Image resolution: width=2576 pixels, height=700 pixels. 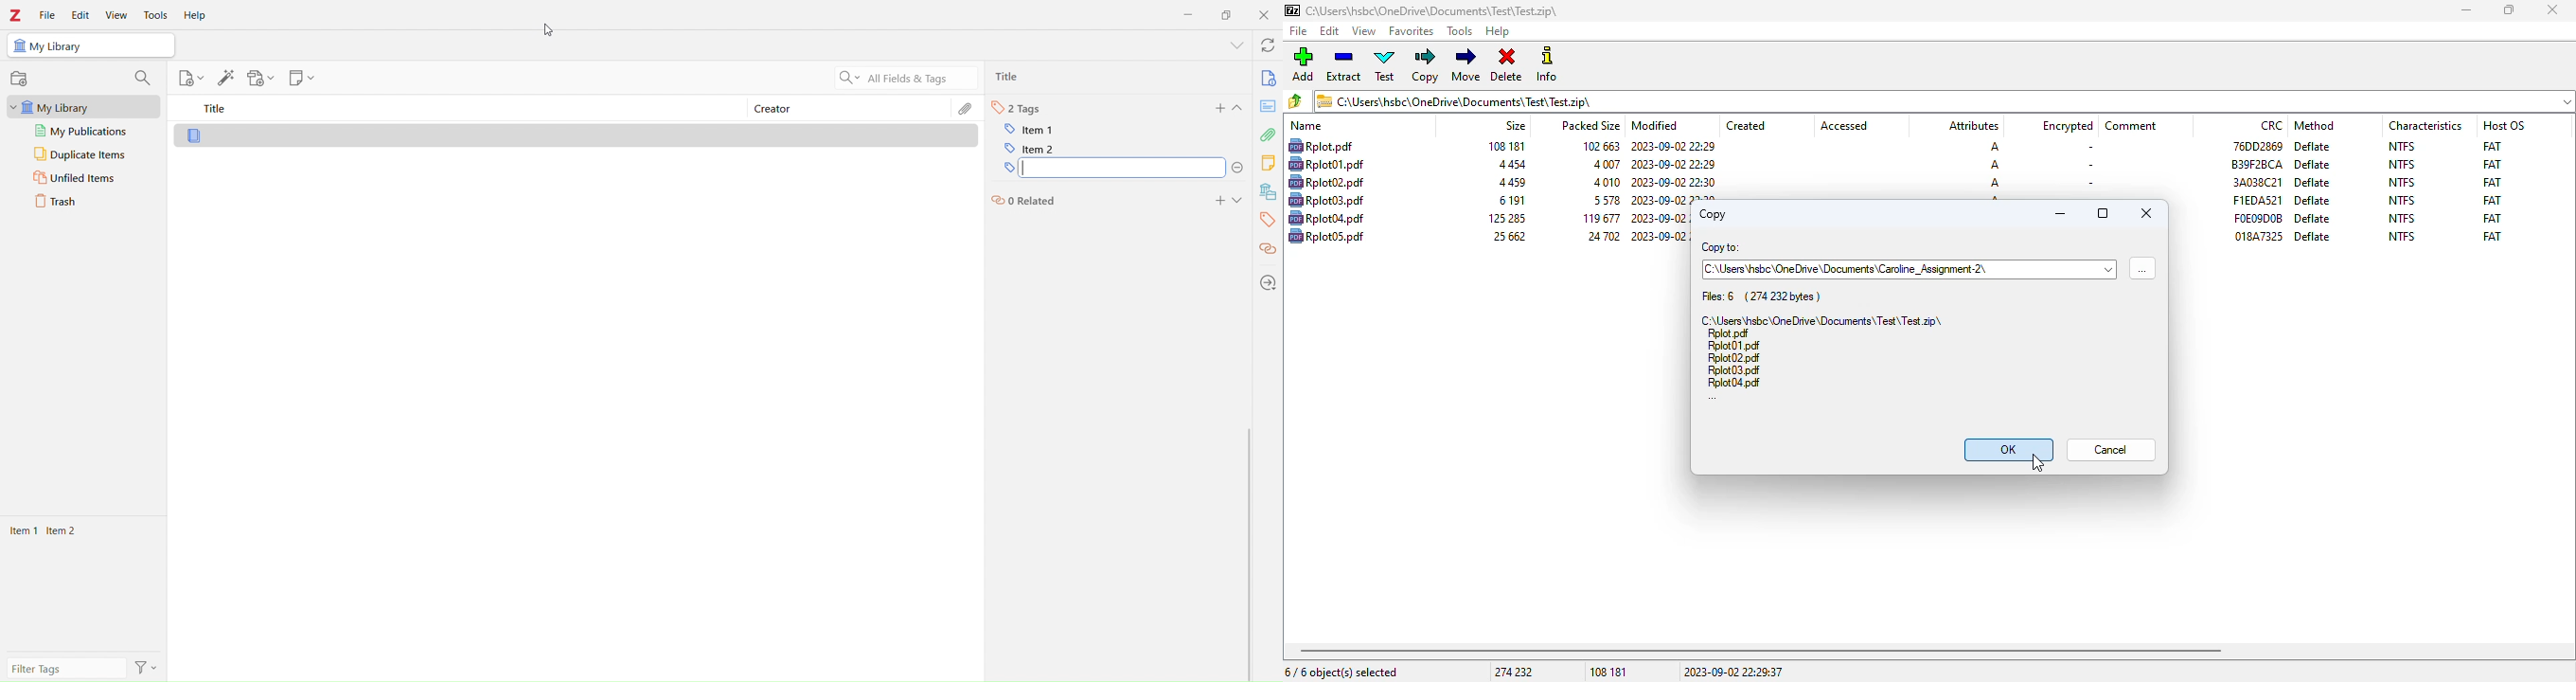 What do you see at coordinates (1674, 182) in the screenshot?
I see `modified date & time` at bounding box center [1674, 182].